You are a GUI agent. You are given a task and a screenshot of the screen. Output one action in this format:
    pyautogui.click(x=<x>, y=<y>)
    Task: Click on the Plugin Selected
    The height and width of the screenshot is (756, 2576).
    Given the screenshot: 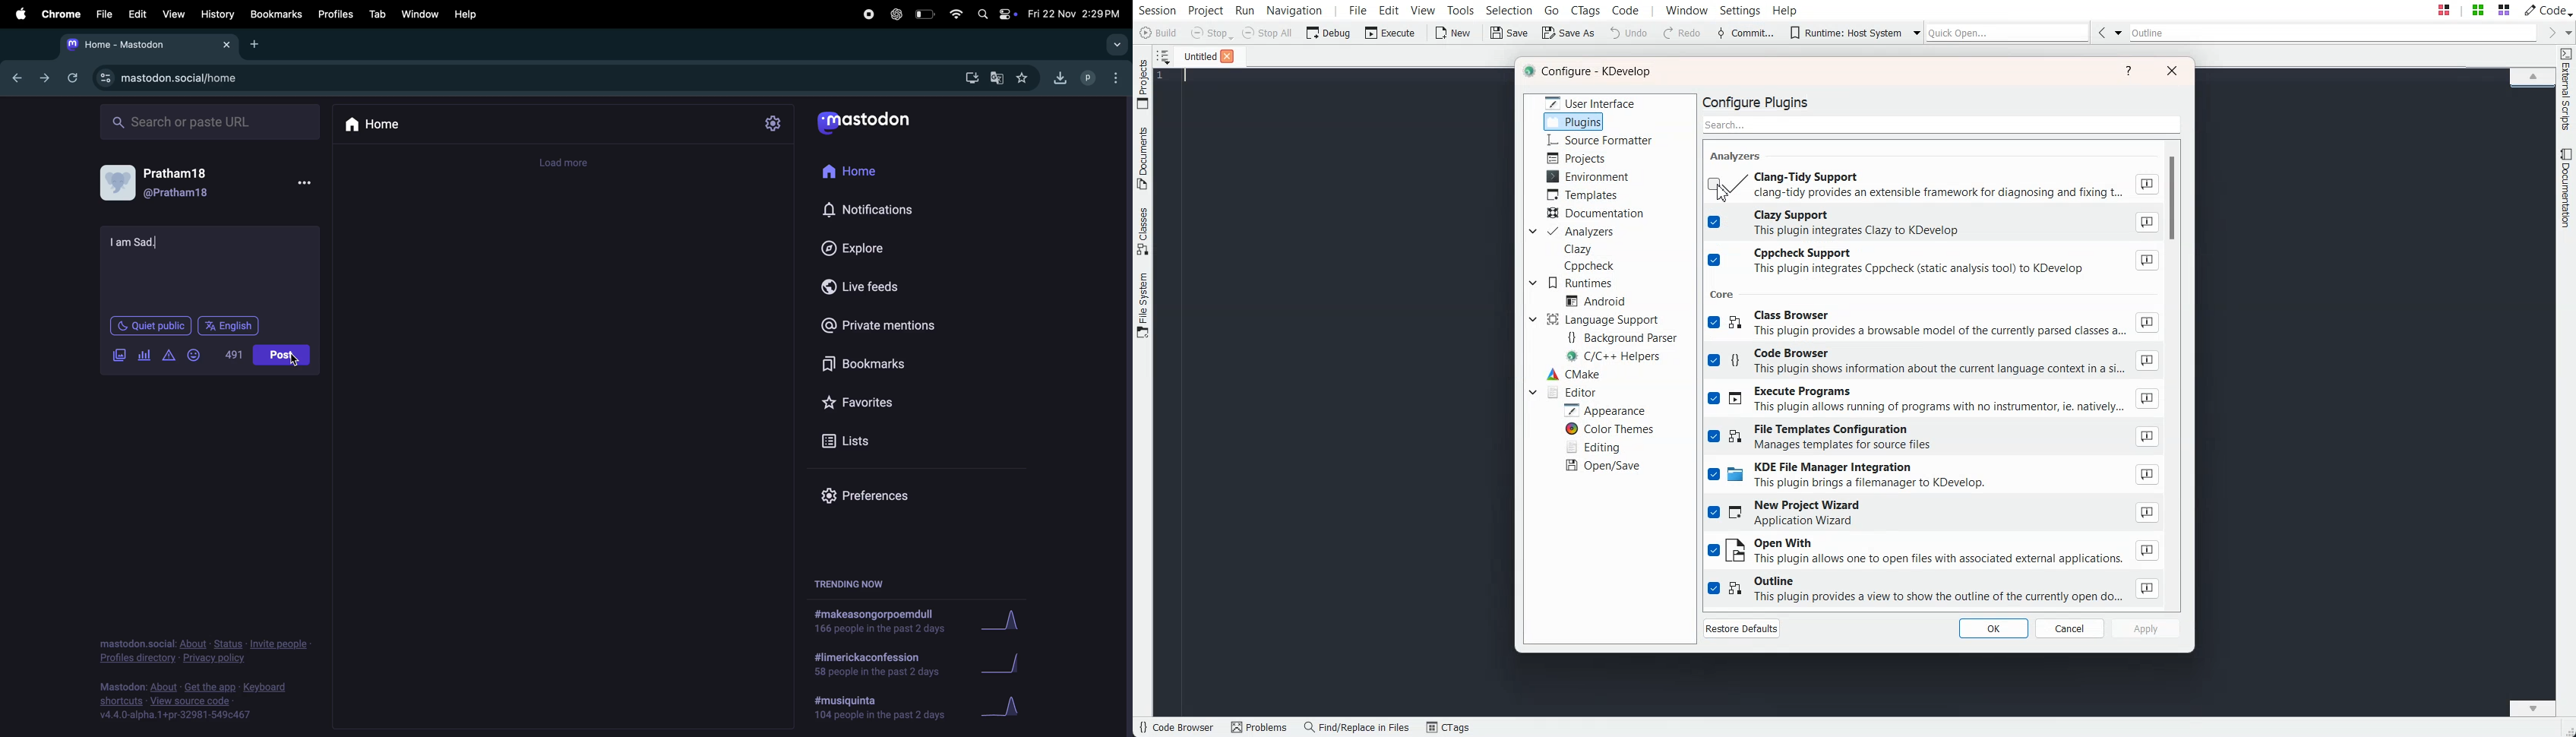 What is the action you would take?
    pyautogui.click(x=1574, y=122)
    